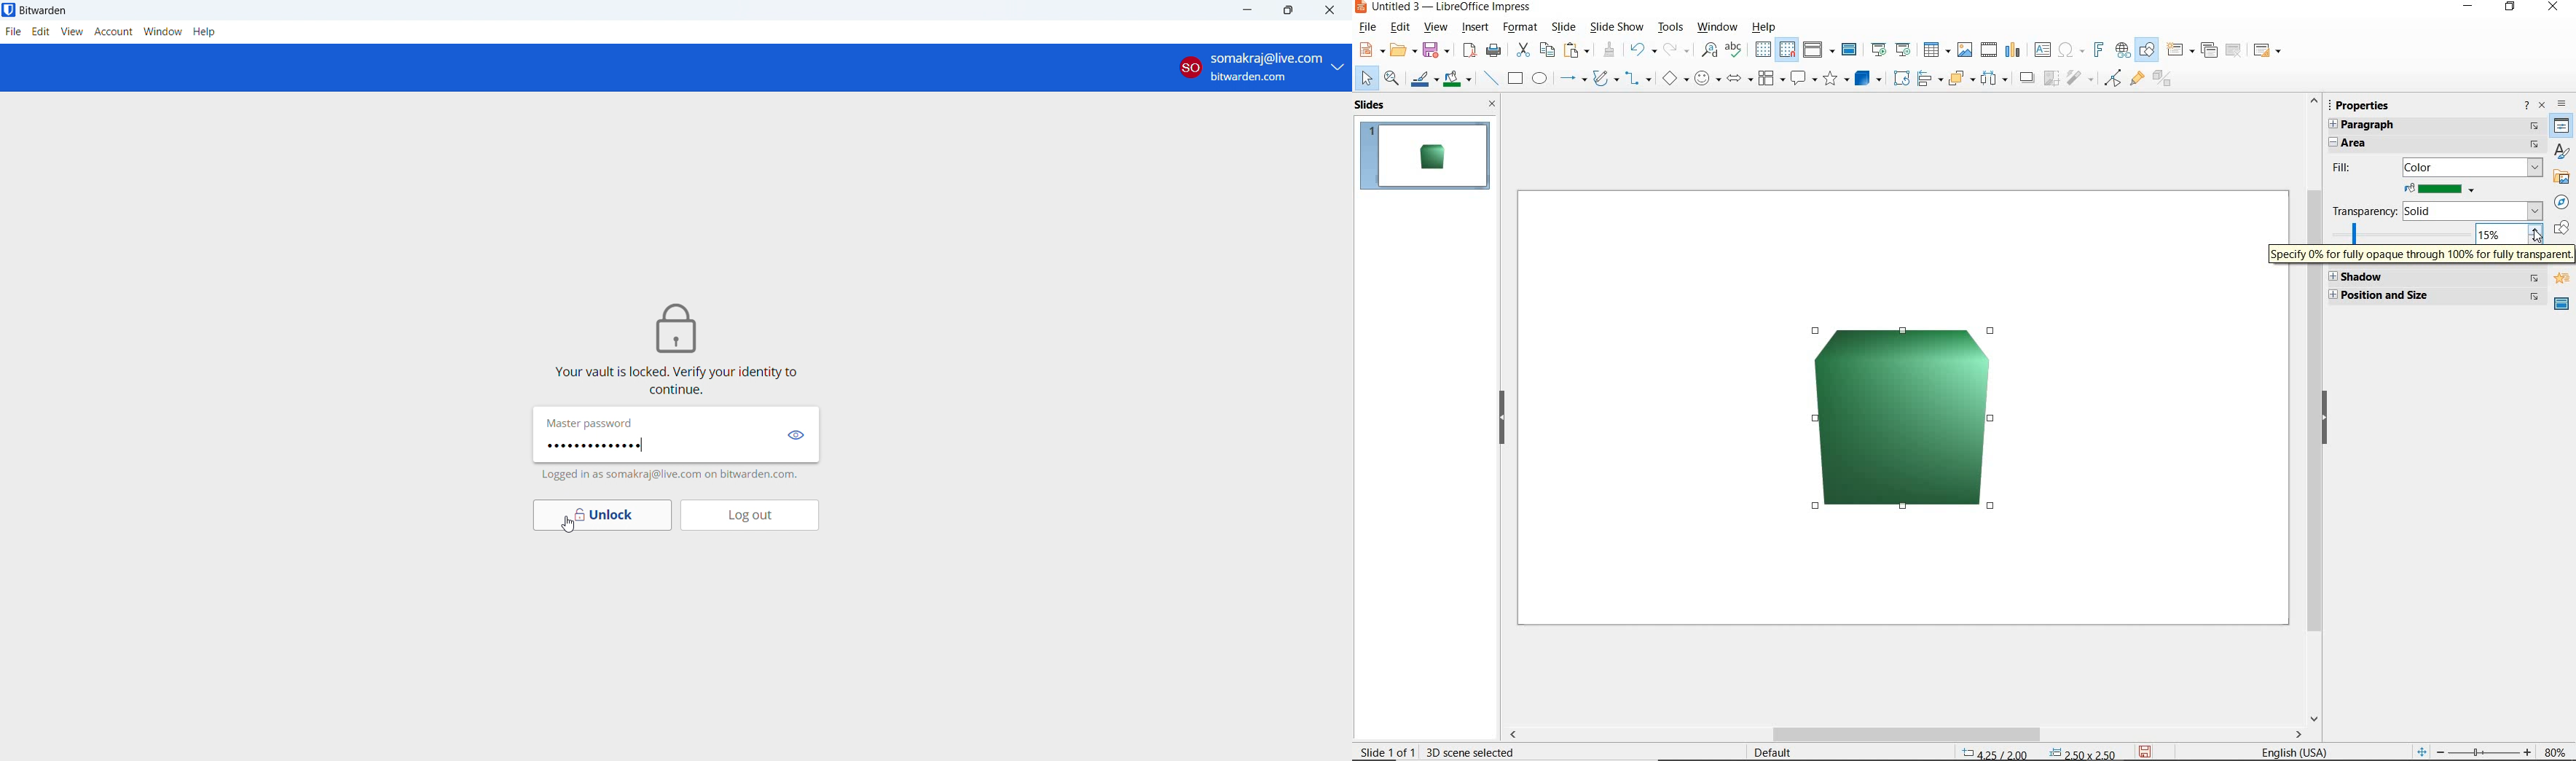 This screenshot has width=2576, height=784. Describe the element at coordinates (205, 32) in the screenshot. I see `help` at that location.